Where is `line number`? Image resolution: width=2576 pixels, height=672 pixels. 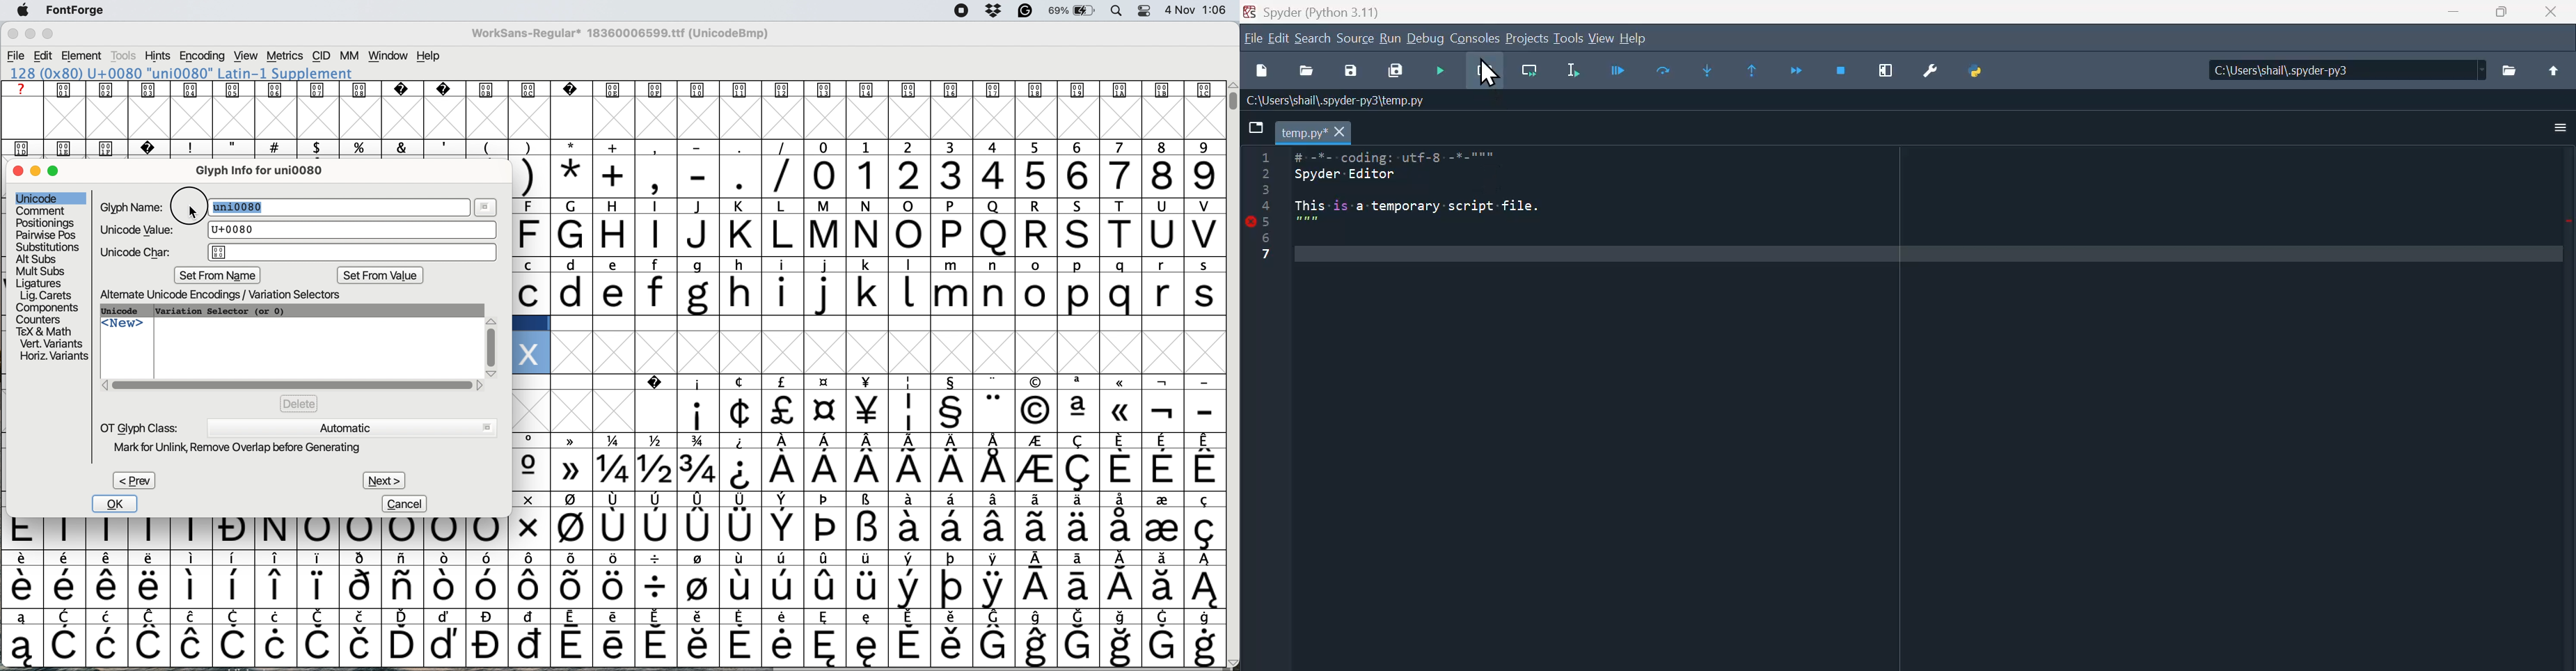
line number is located at coordinates (1268, 205).